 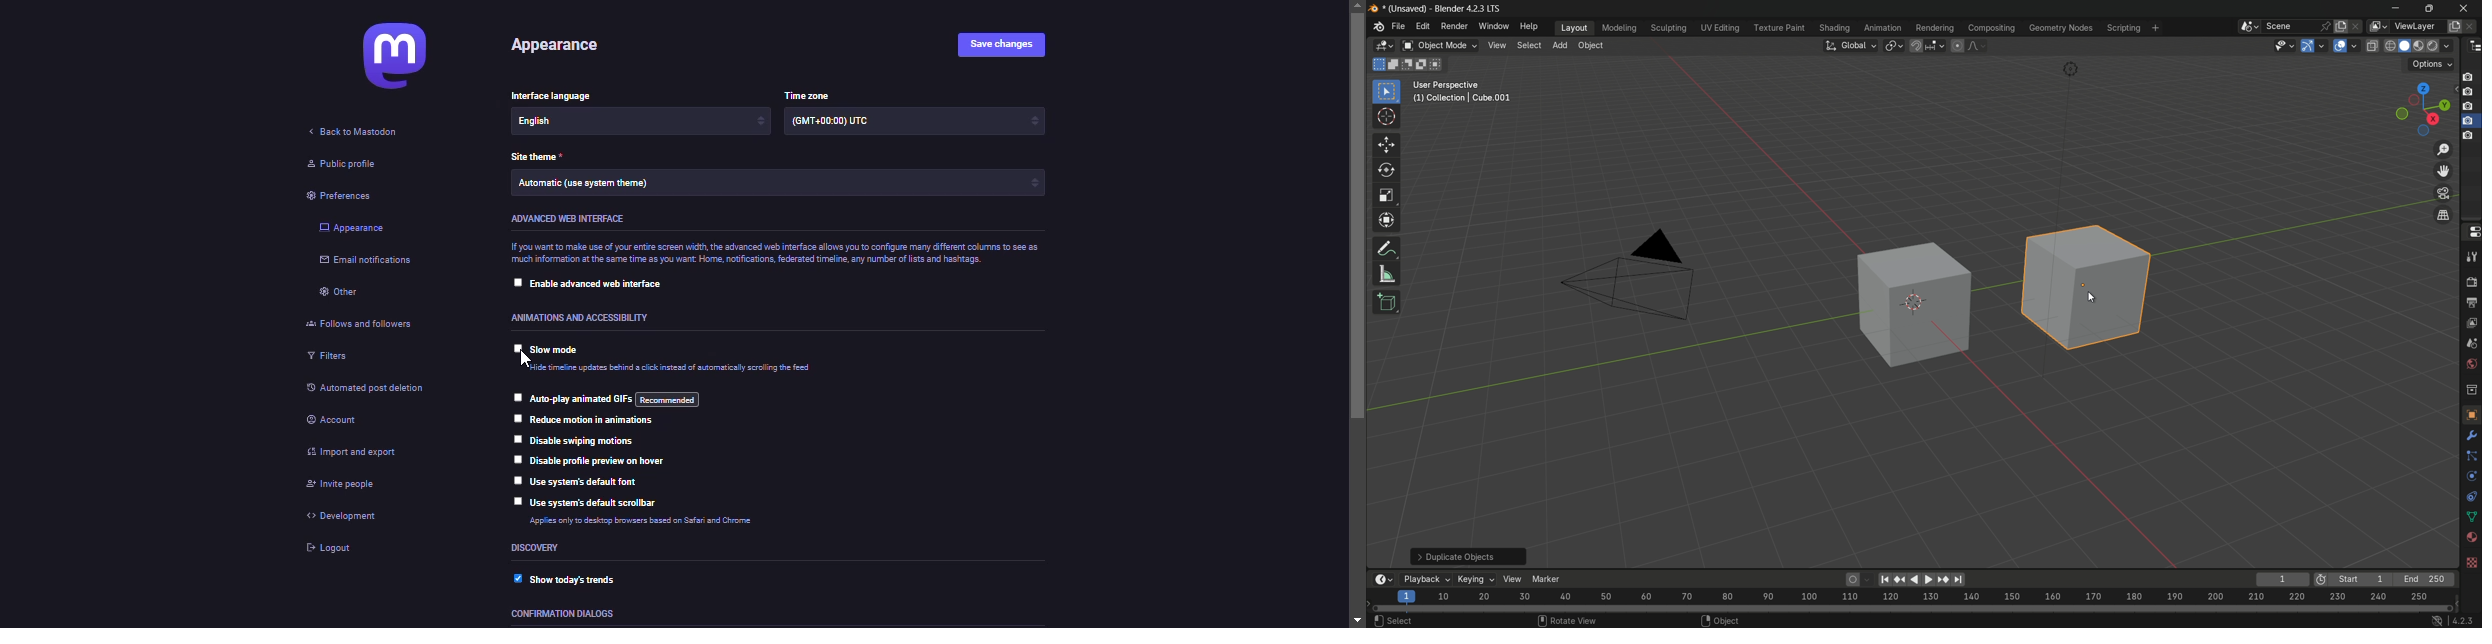 I want to click on slow mode, so click(x=565, y=351).